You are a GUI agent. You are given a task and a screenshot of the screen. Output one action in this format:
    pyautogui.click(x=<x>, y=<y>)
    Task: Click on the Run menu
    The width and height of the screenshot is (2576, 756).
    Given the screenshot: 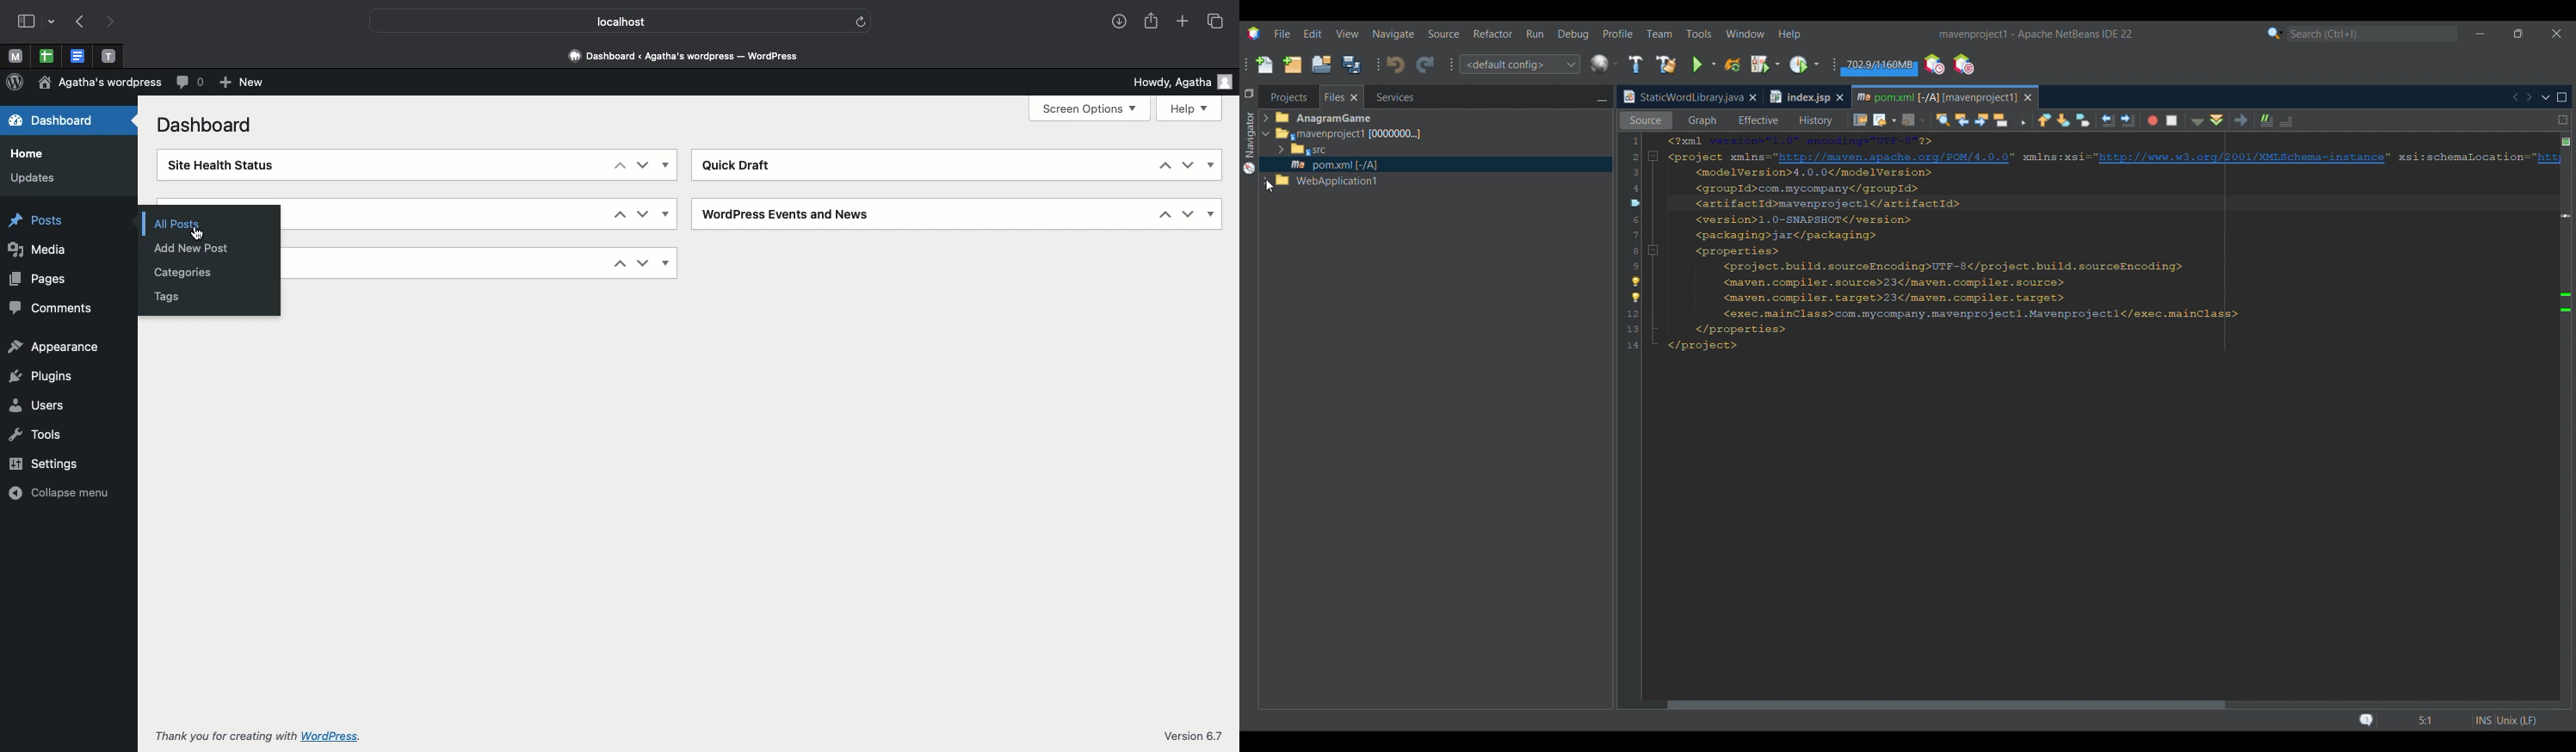 What is the action you would take?
    pyautogui.click(x=1535, y=33)
    